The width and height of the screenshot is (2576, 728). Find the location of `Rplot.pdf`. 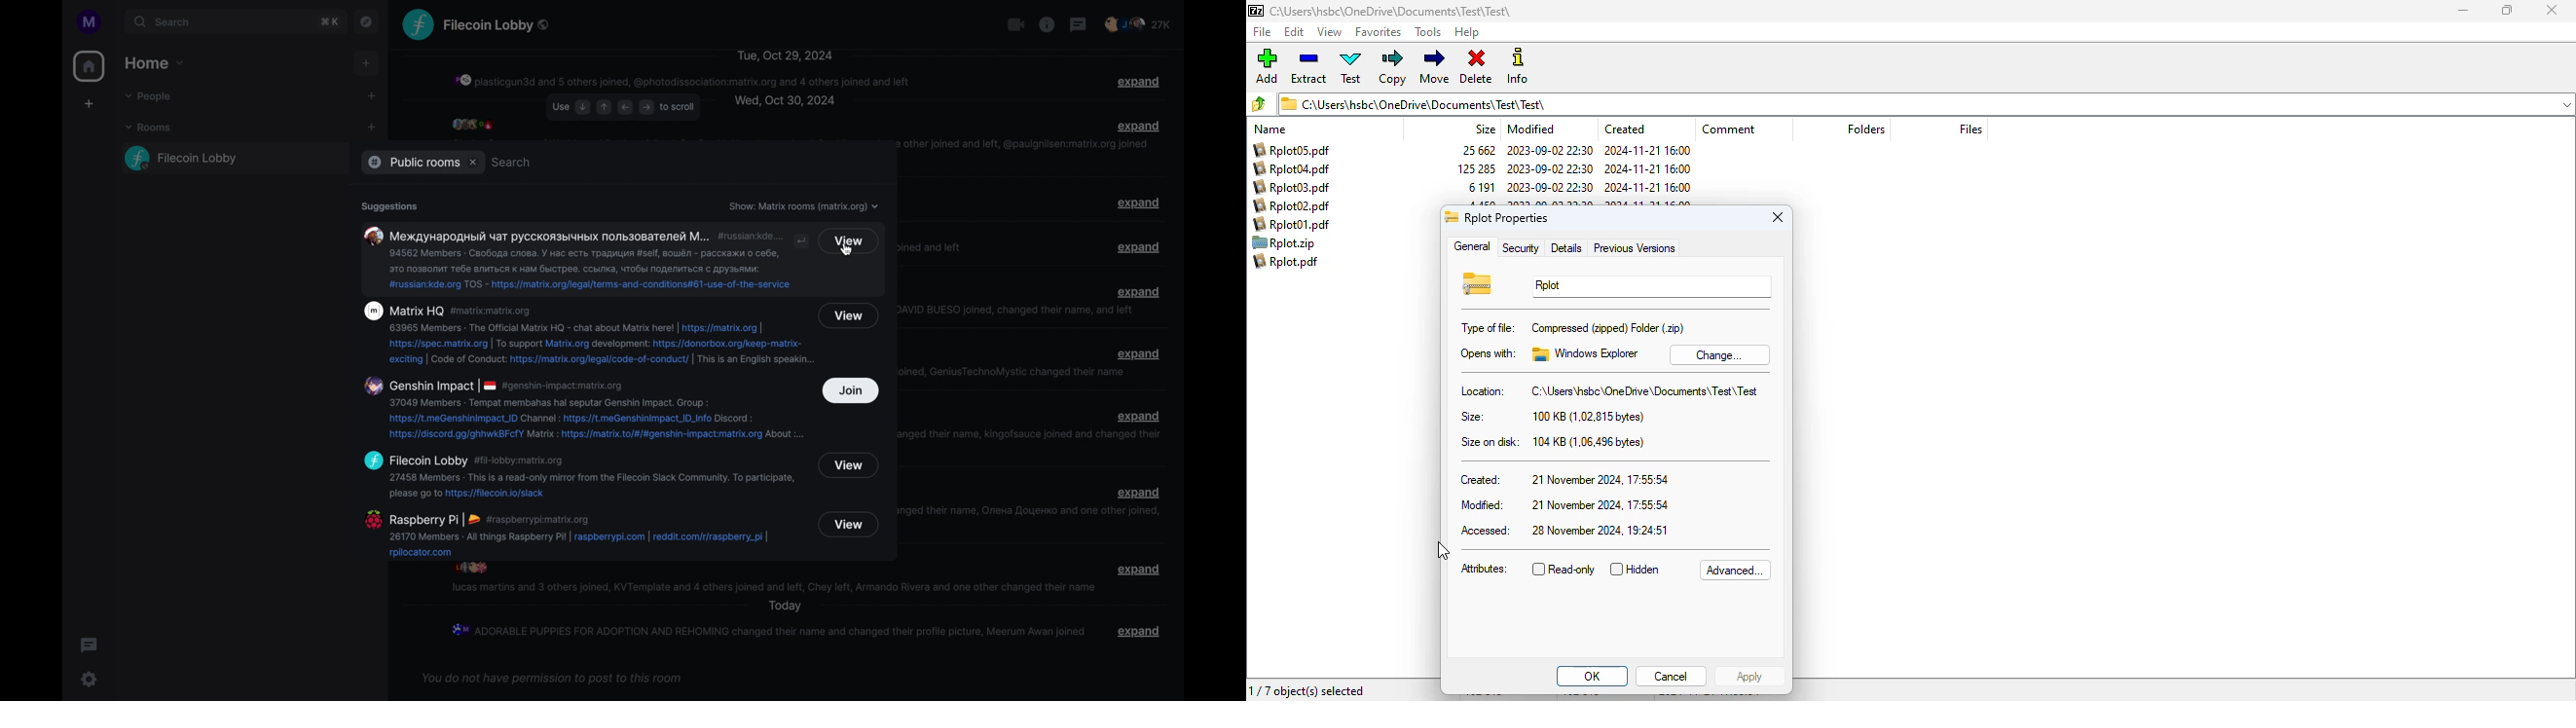

Rplot.pdf is located at coordinates (1297, 264).